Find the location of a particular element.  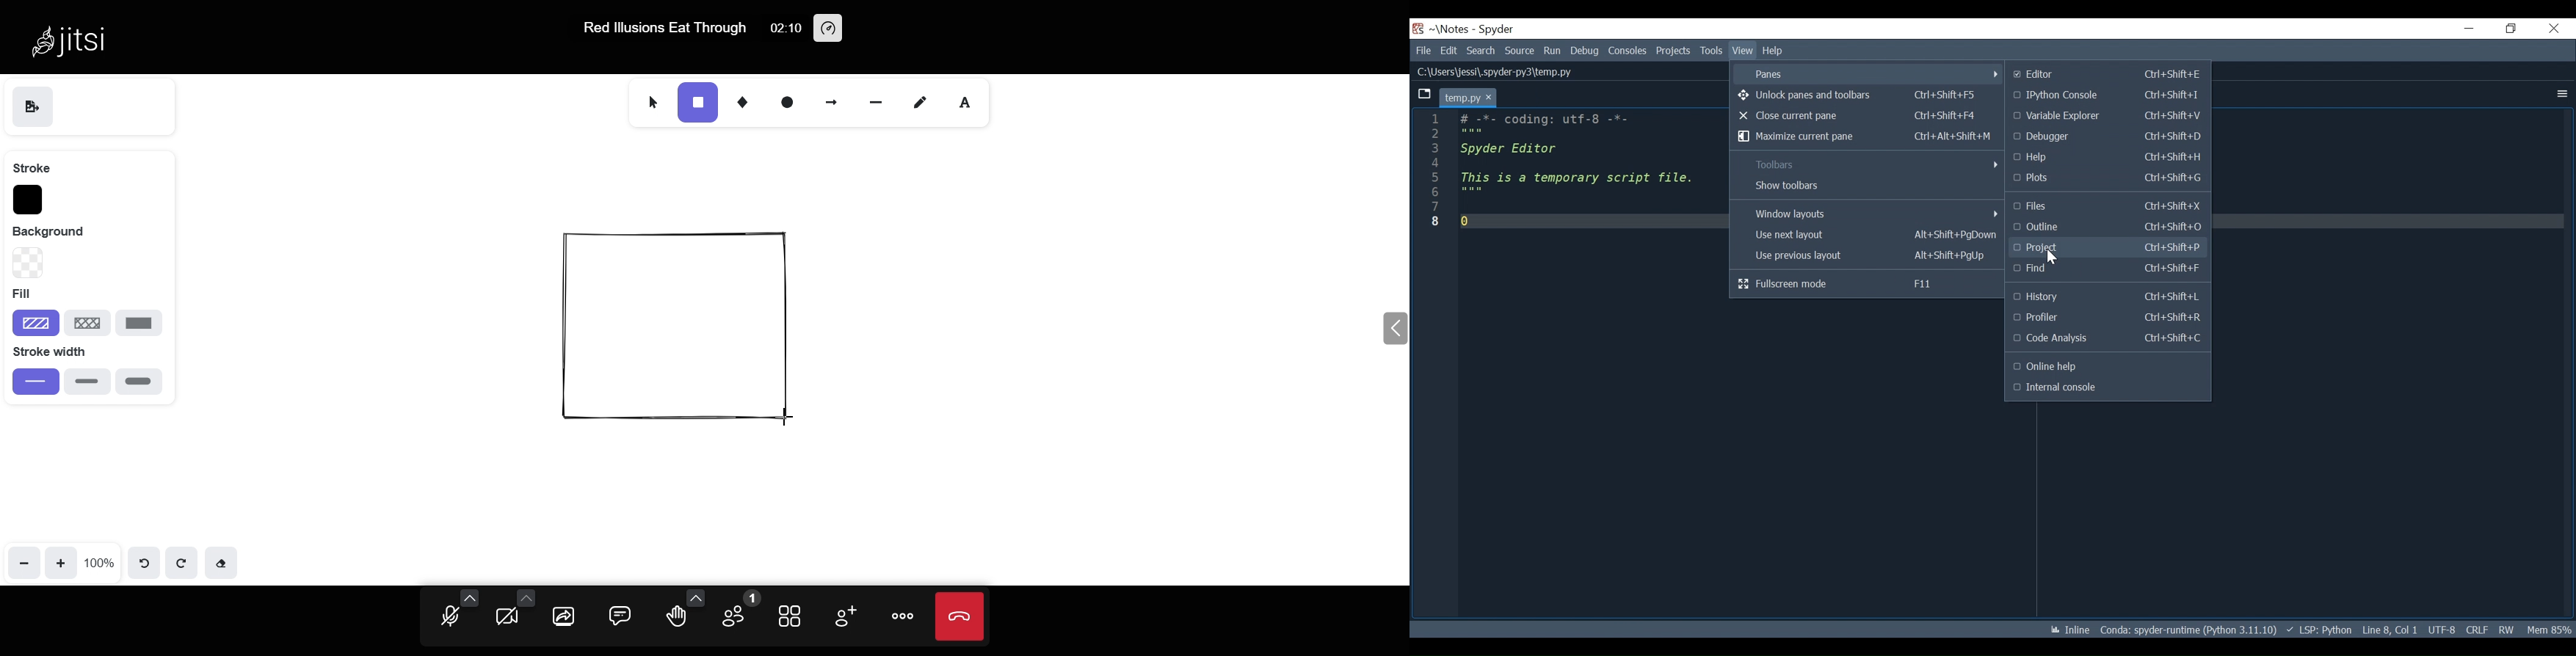

Minimize is located at coordinates (2470, 27).